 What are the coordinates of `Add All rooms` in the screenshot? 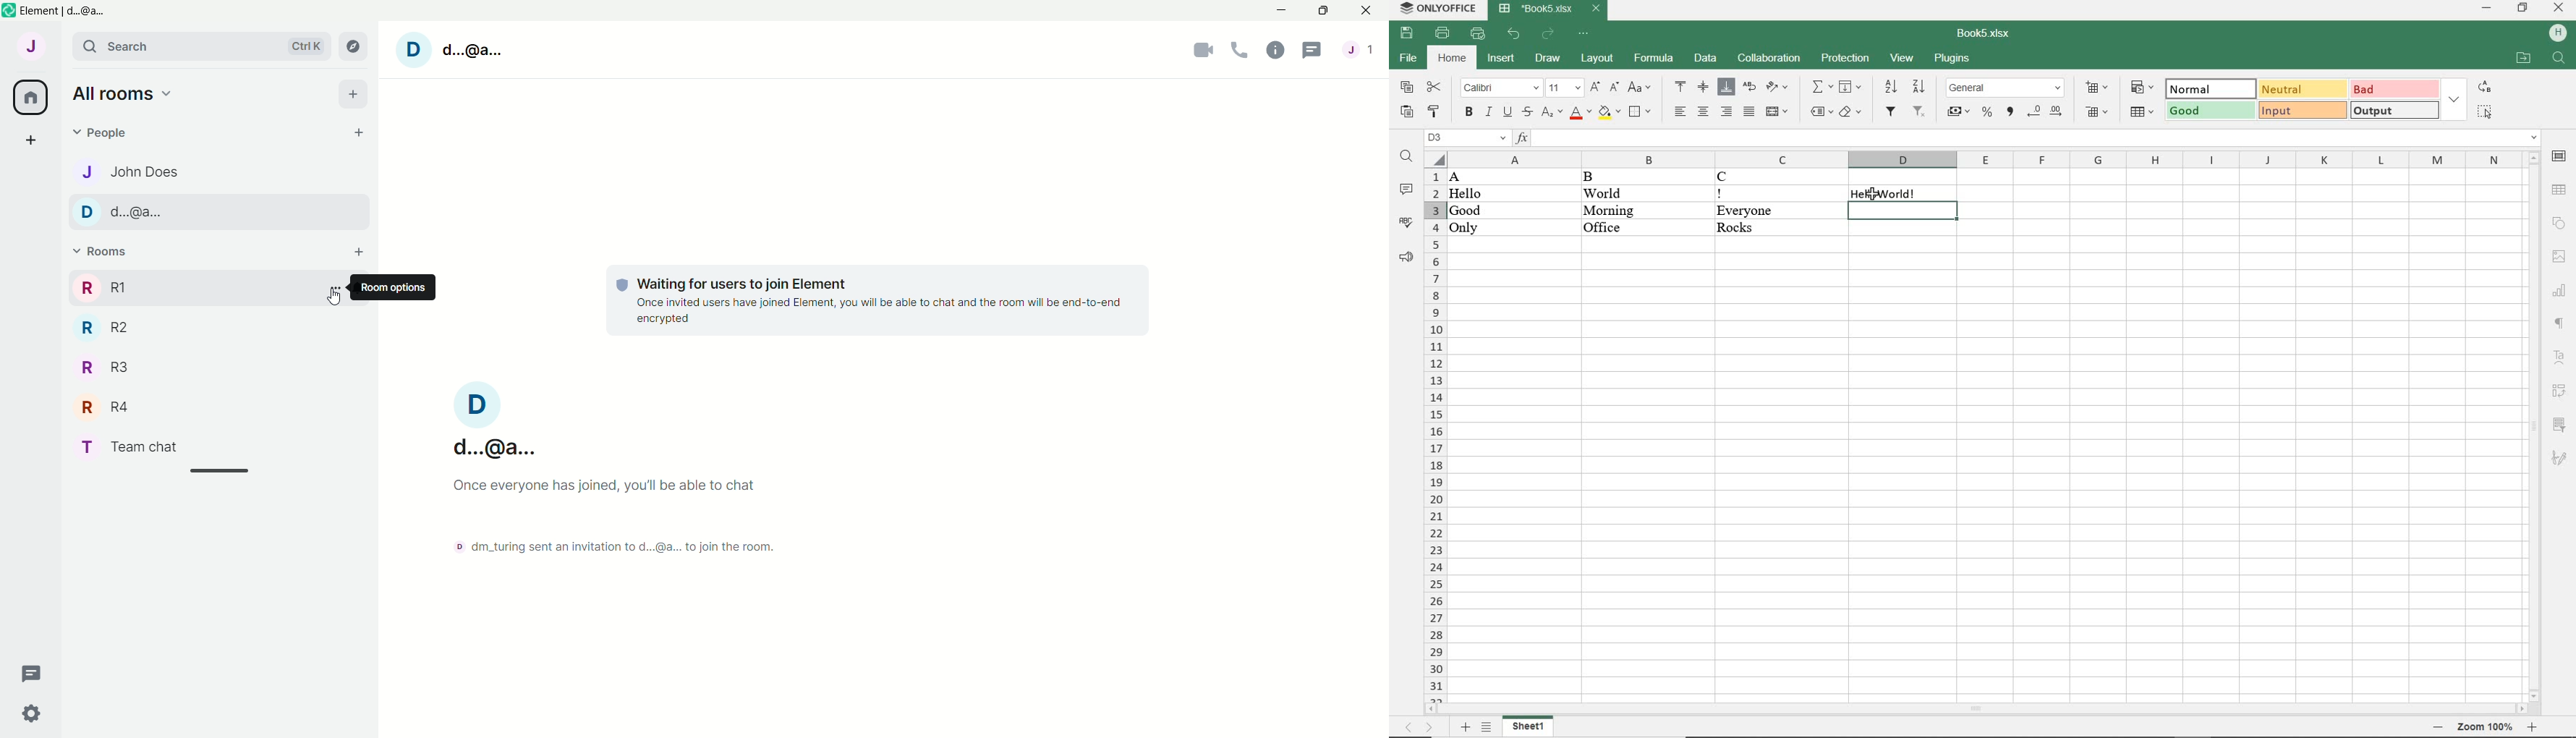 It's located at (352, 93).